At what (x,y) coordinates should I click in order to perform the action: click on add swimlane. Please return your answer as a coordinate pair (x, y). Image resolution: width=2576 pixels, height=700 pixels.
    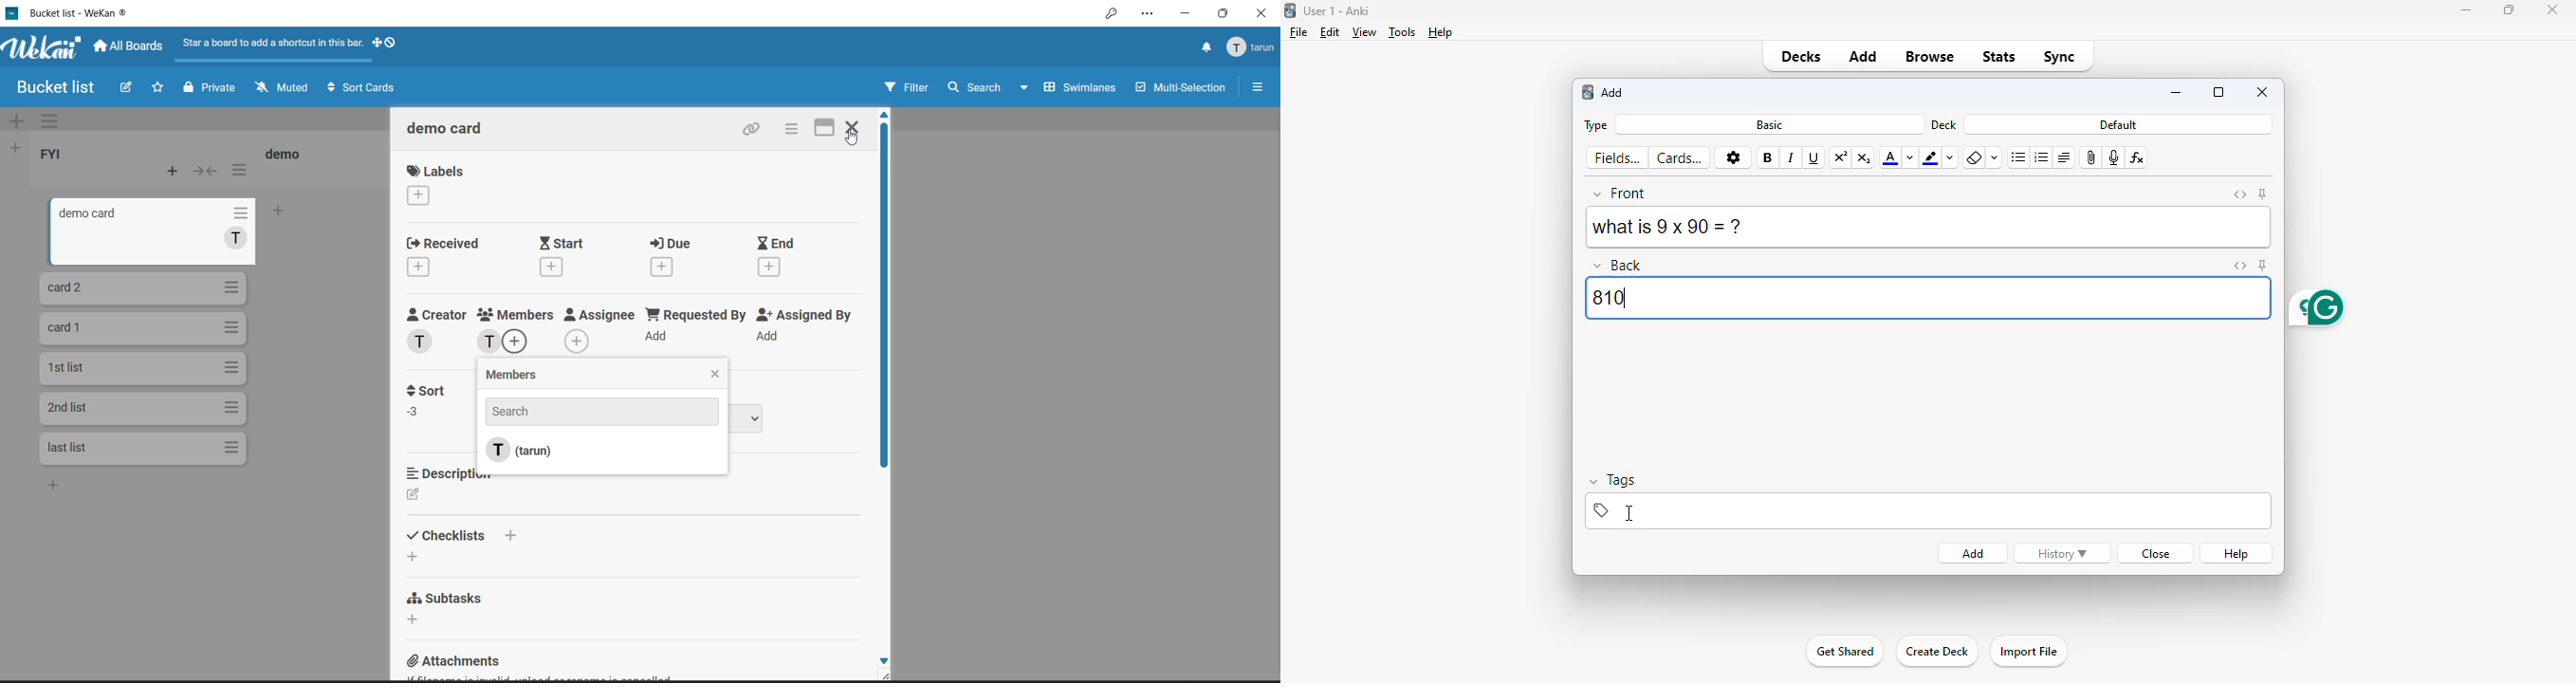
    Looking at the image, I should click on (19, 119).